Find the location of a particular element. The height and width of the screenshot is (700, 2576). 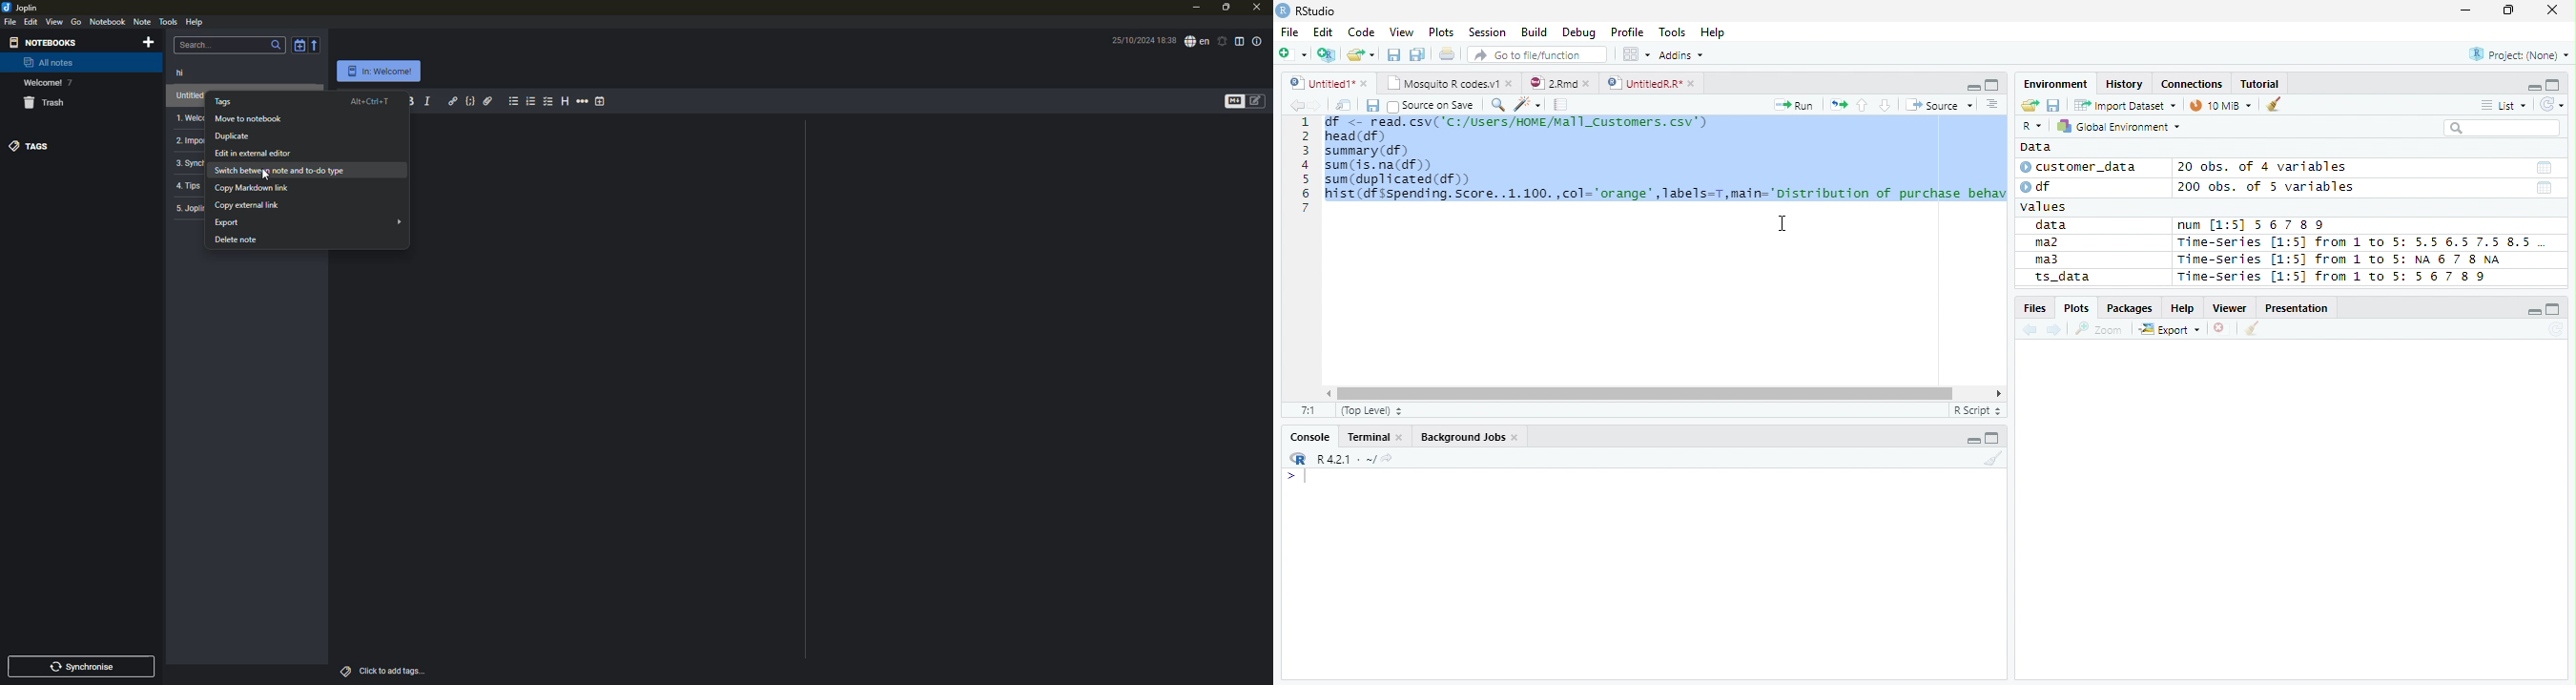

toggle editors is located at coordinates (1256, 100).